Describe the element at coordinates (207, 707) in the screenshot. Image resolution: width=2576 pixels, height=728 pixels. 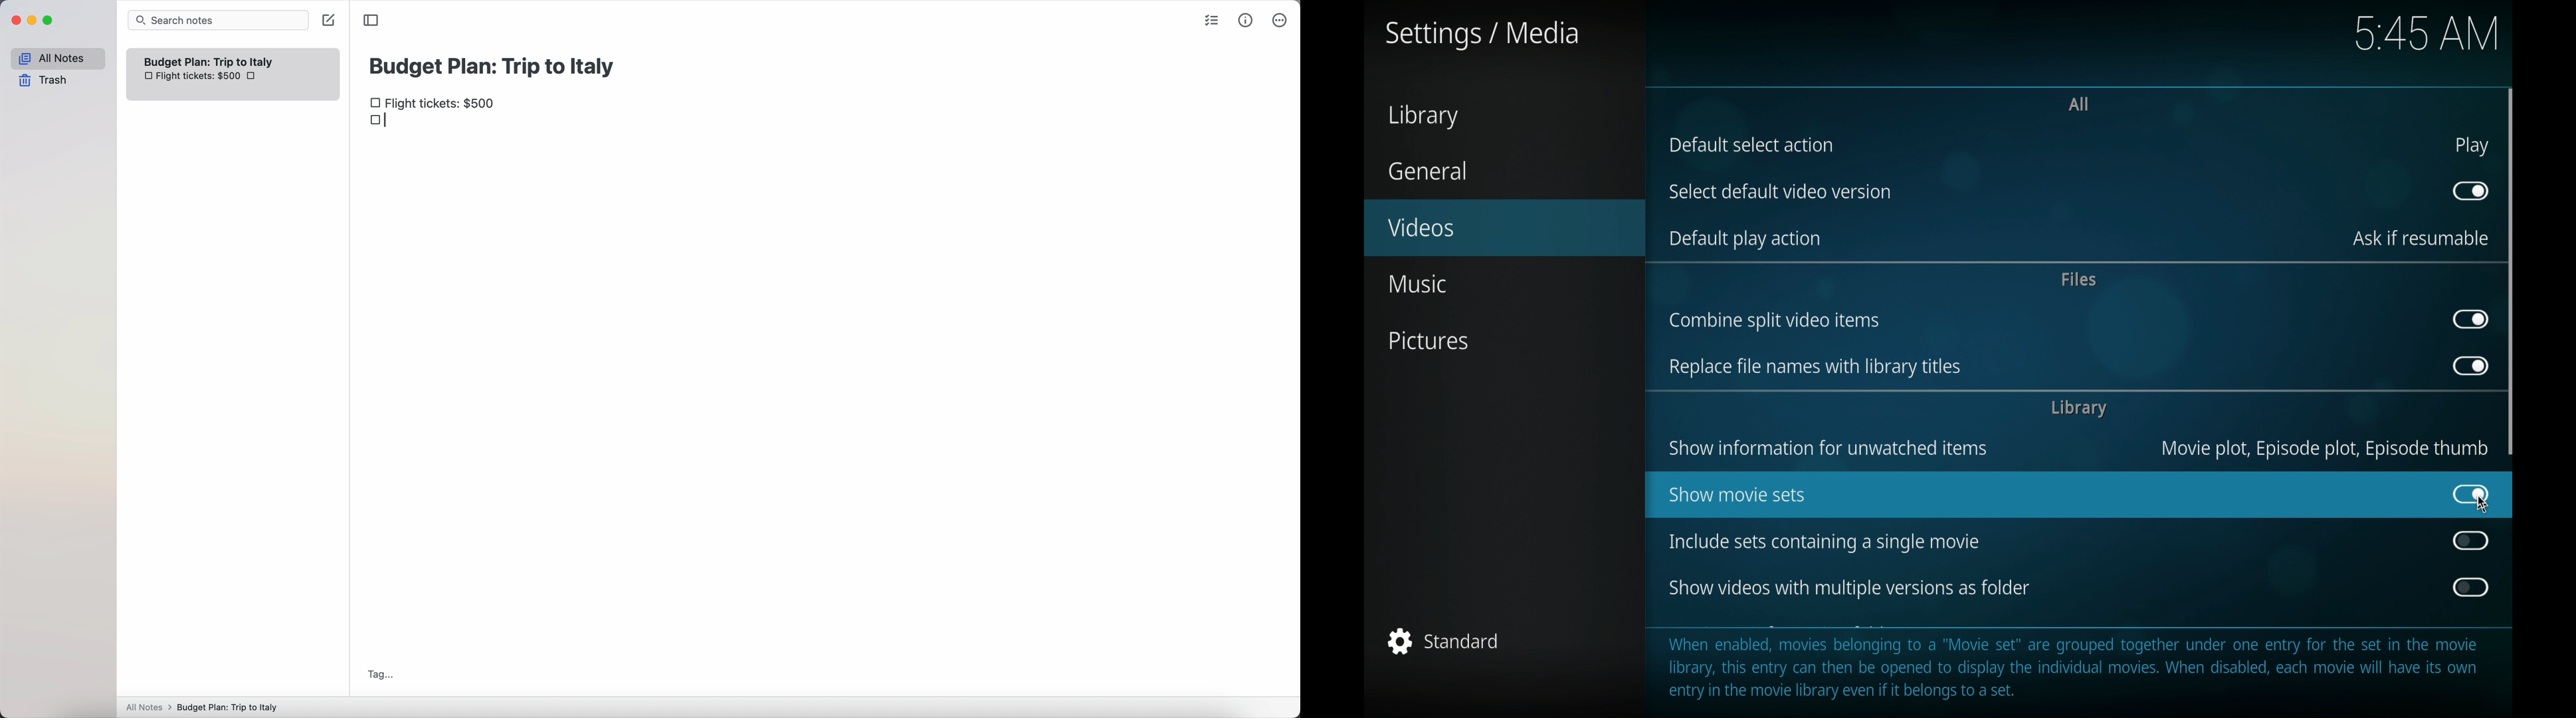
I see `All notes > Budget Plan: Trip to Italy` at that location.